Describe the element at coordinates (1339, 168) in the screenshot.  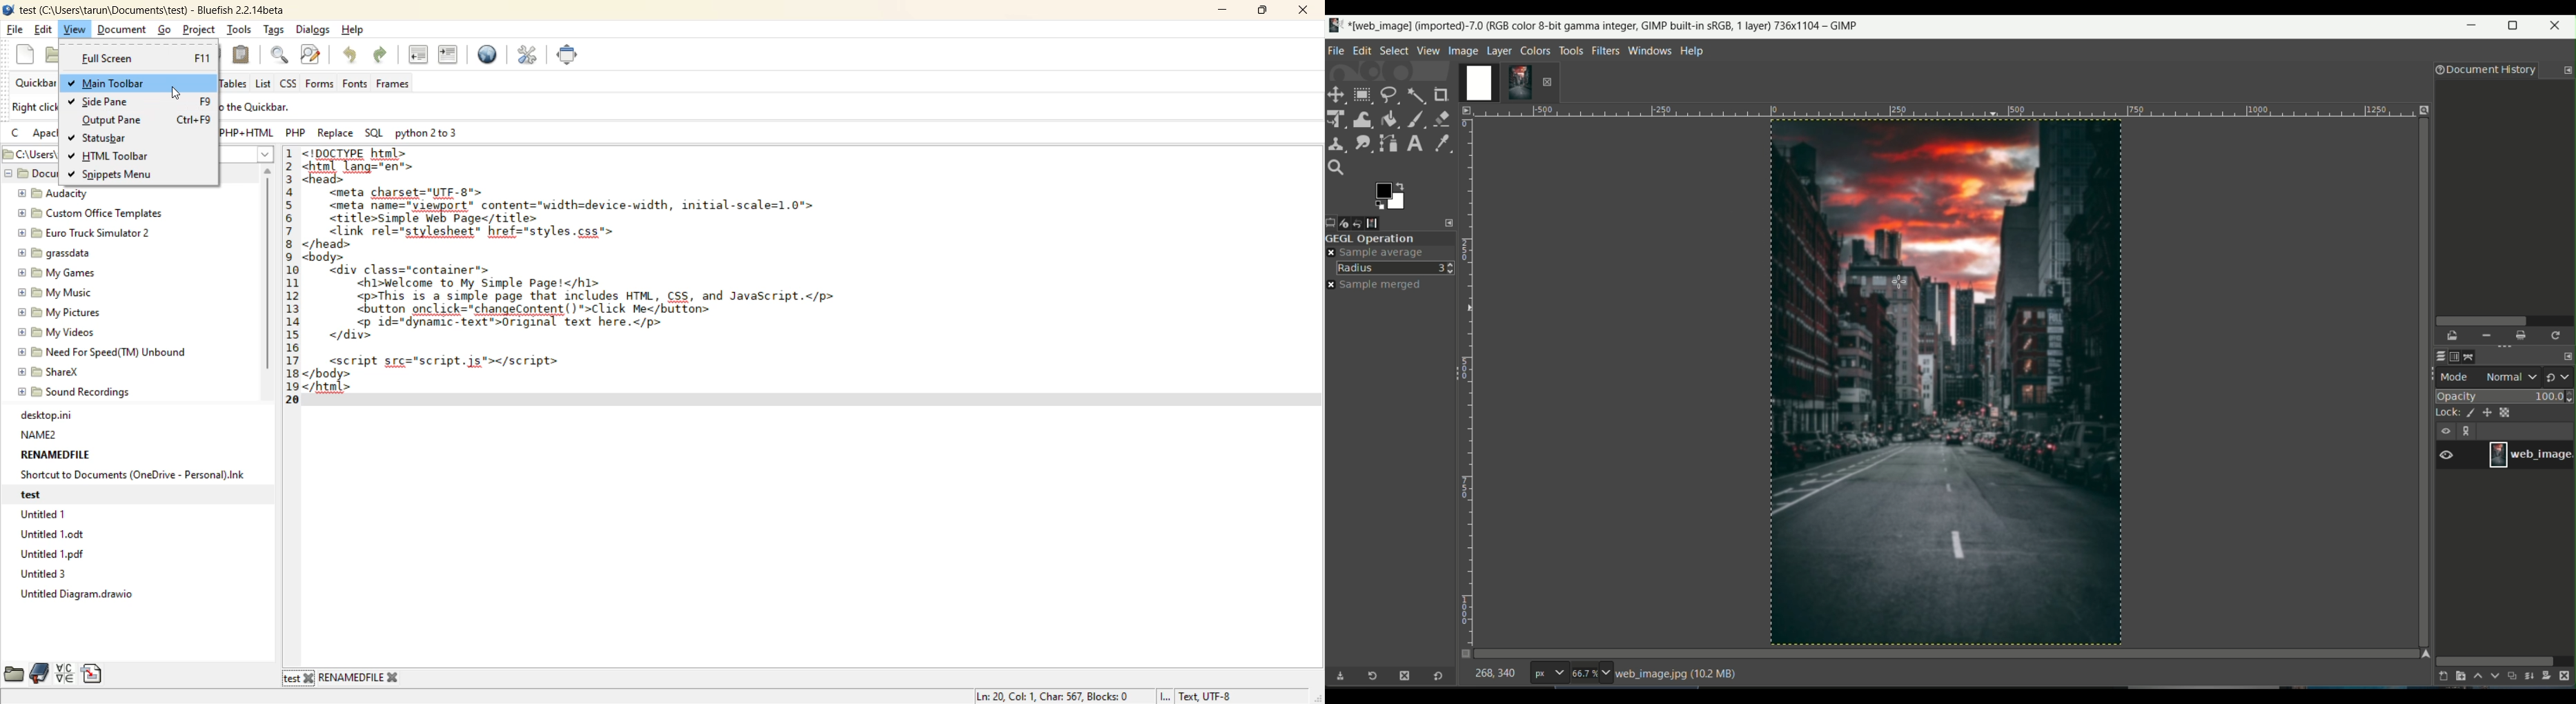
I see `zoom tool` at that location.